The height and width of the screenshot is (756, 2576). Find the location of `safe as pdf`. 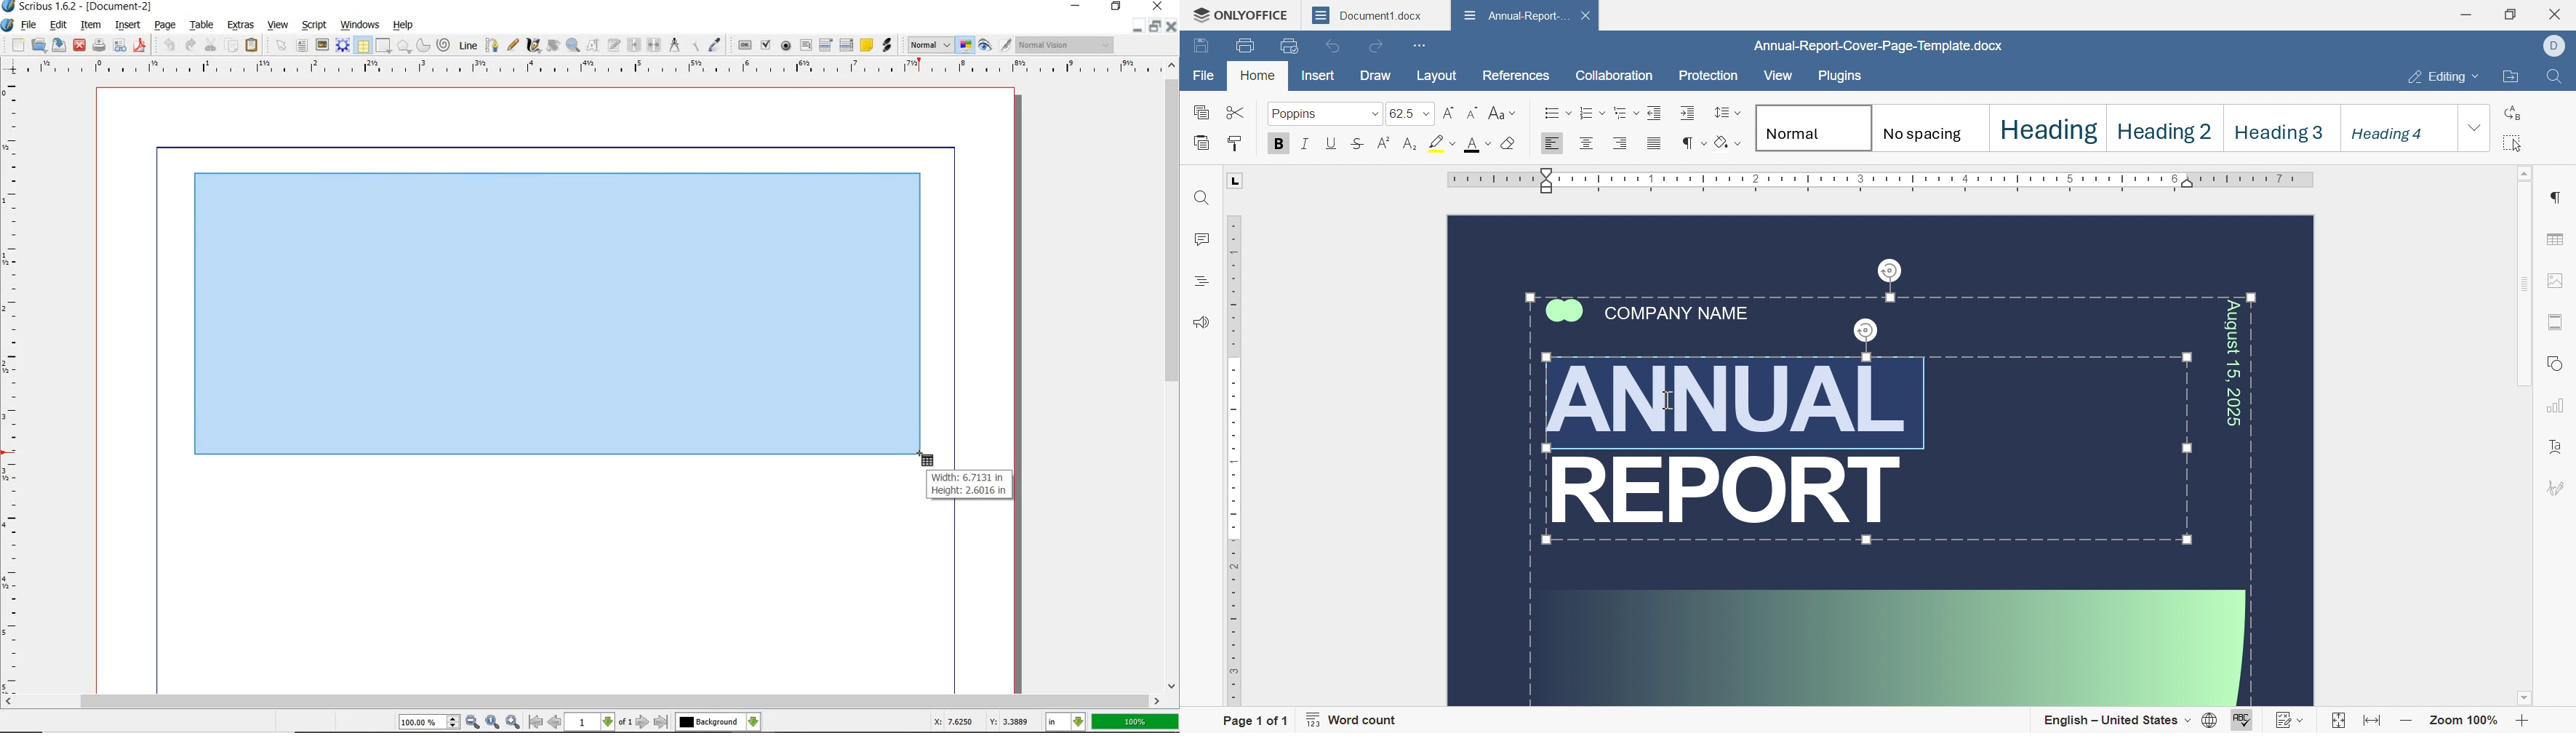

safe as pdf is located at coordinates (140, 46).